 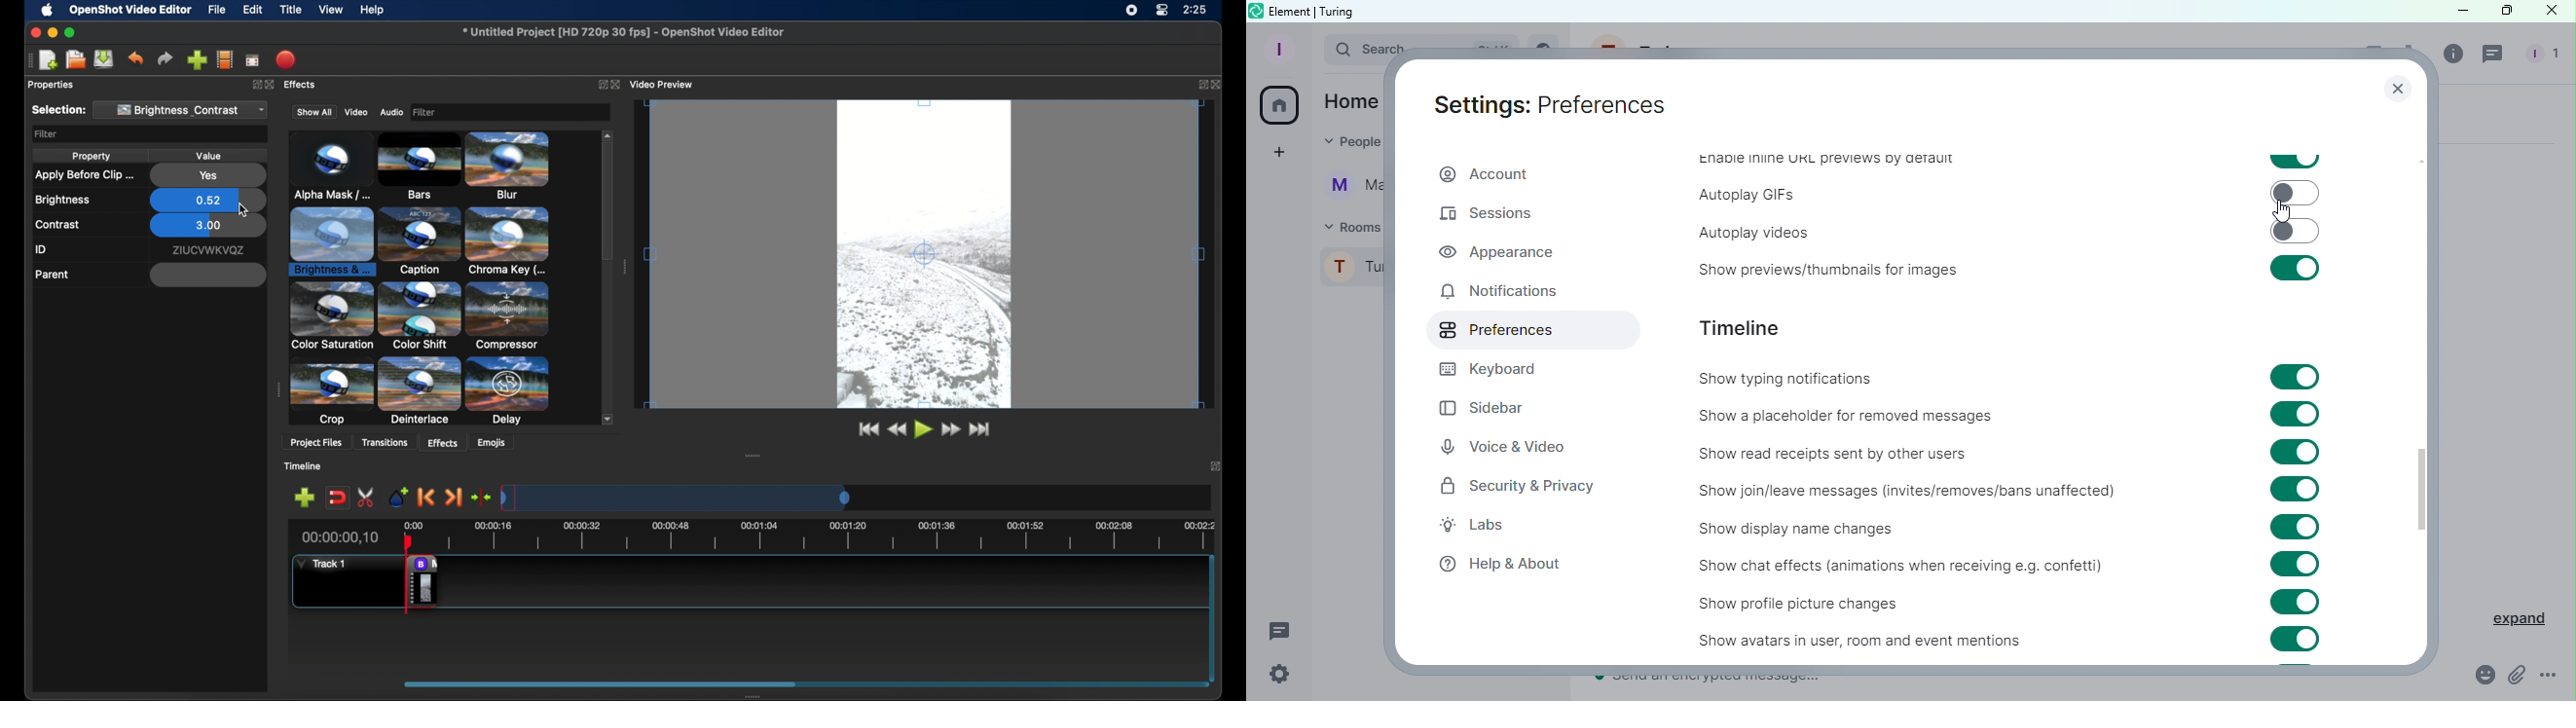 I want to click on Turing, so click(x=1352, y=272).